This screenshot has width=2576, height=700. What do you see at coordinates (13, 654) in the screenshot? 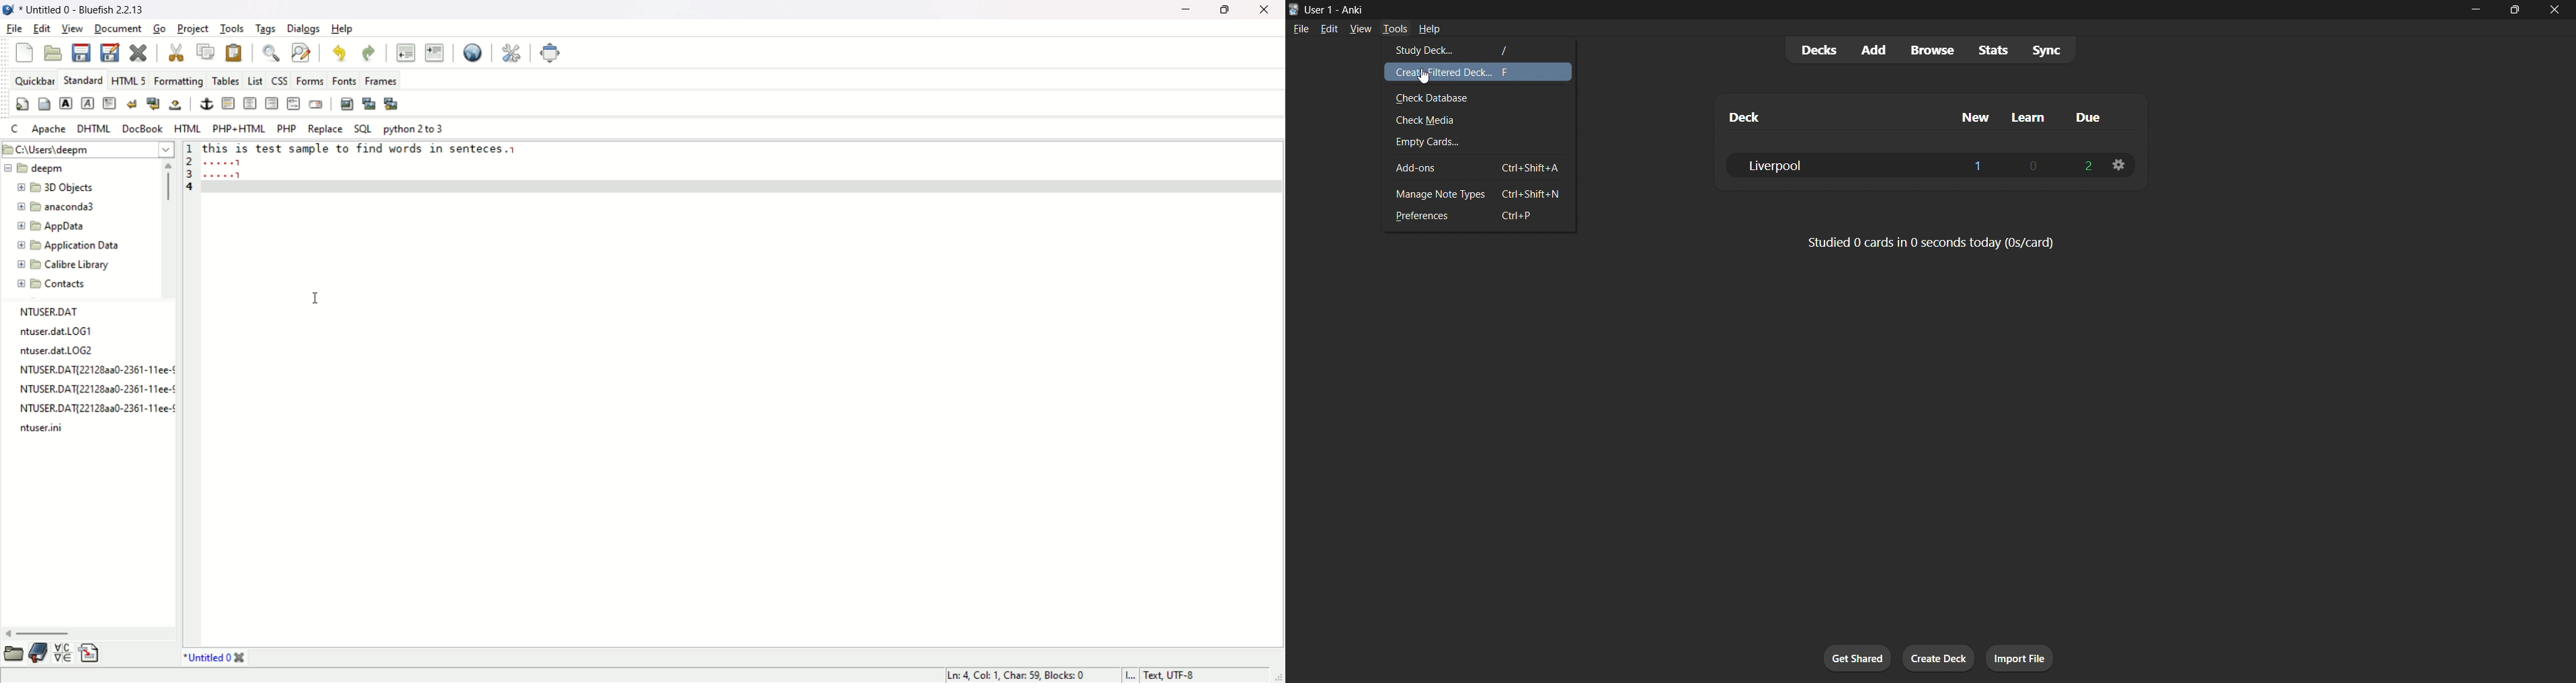
I see `file explorer` at bounding box center [13, 654].